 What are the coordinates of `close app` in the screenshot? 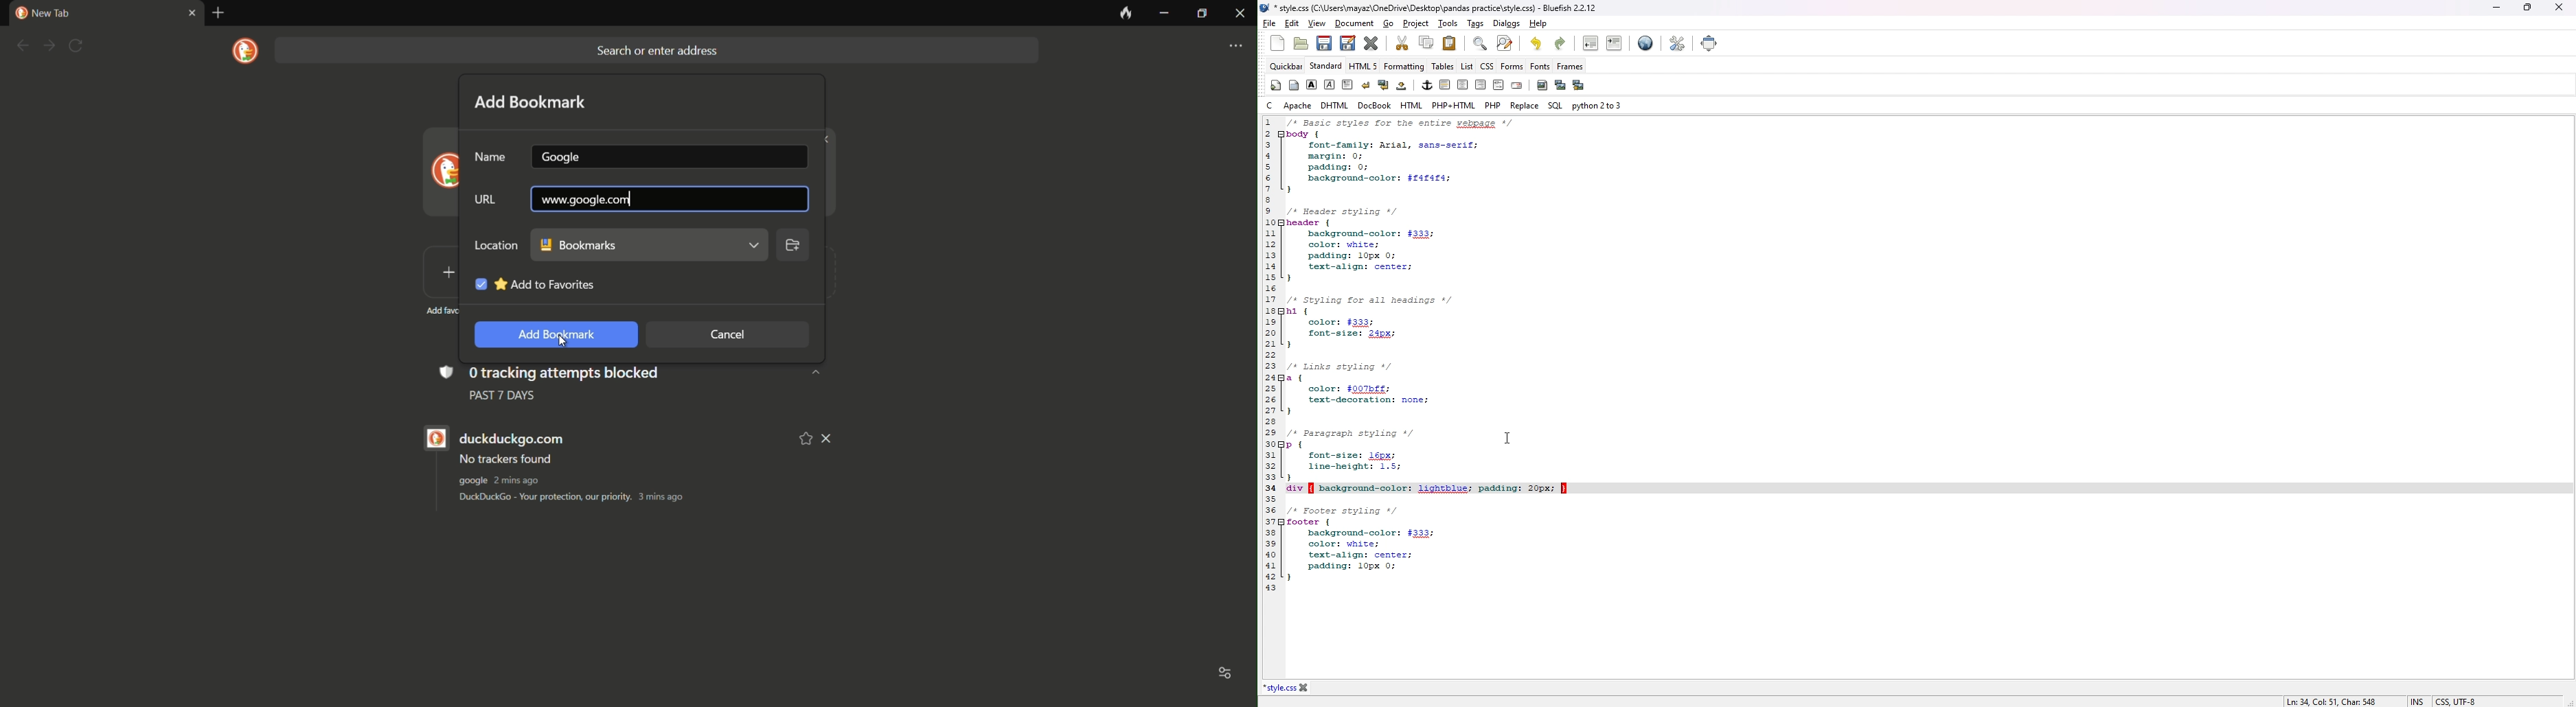 It's located at (1239, 14).